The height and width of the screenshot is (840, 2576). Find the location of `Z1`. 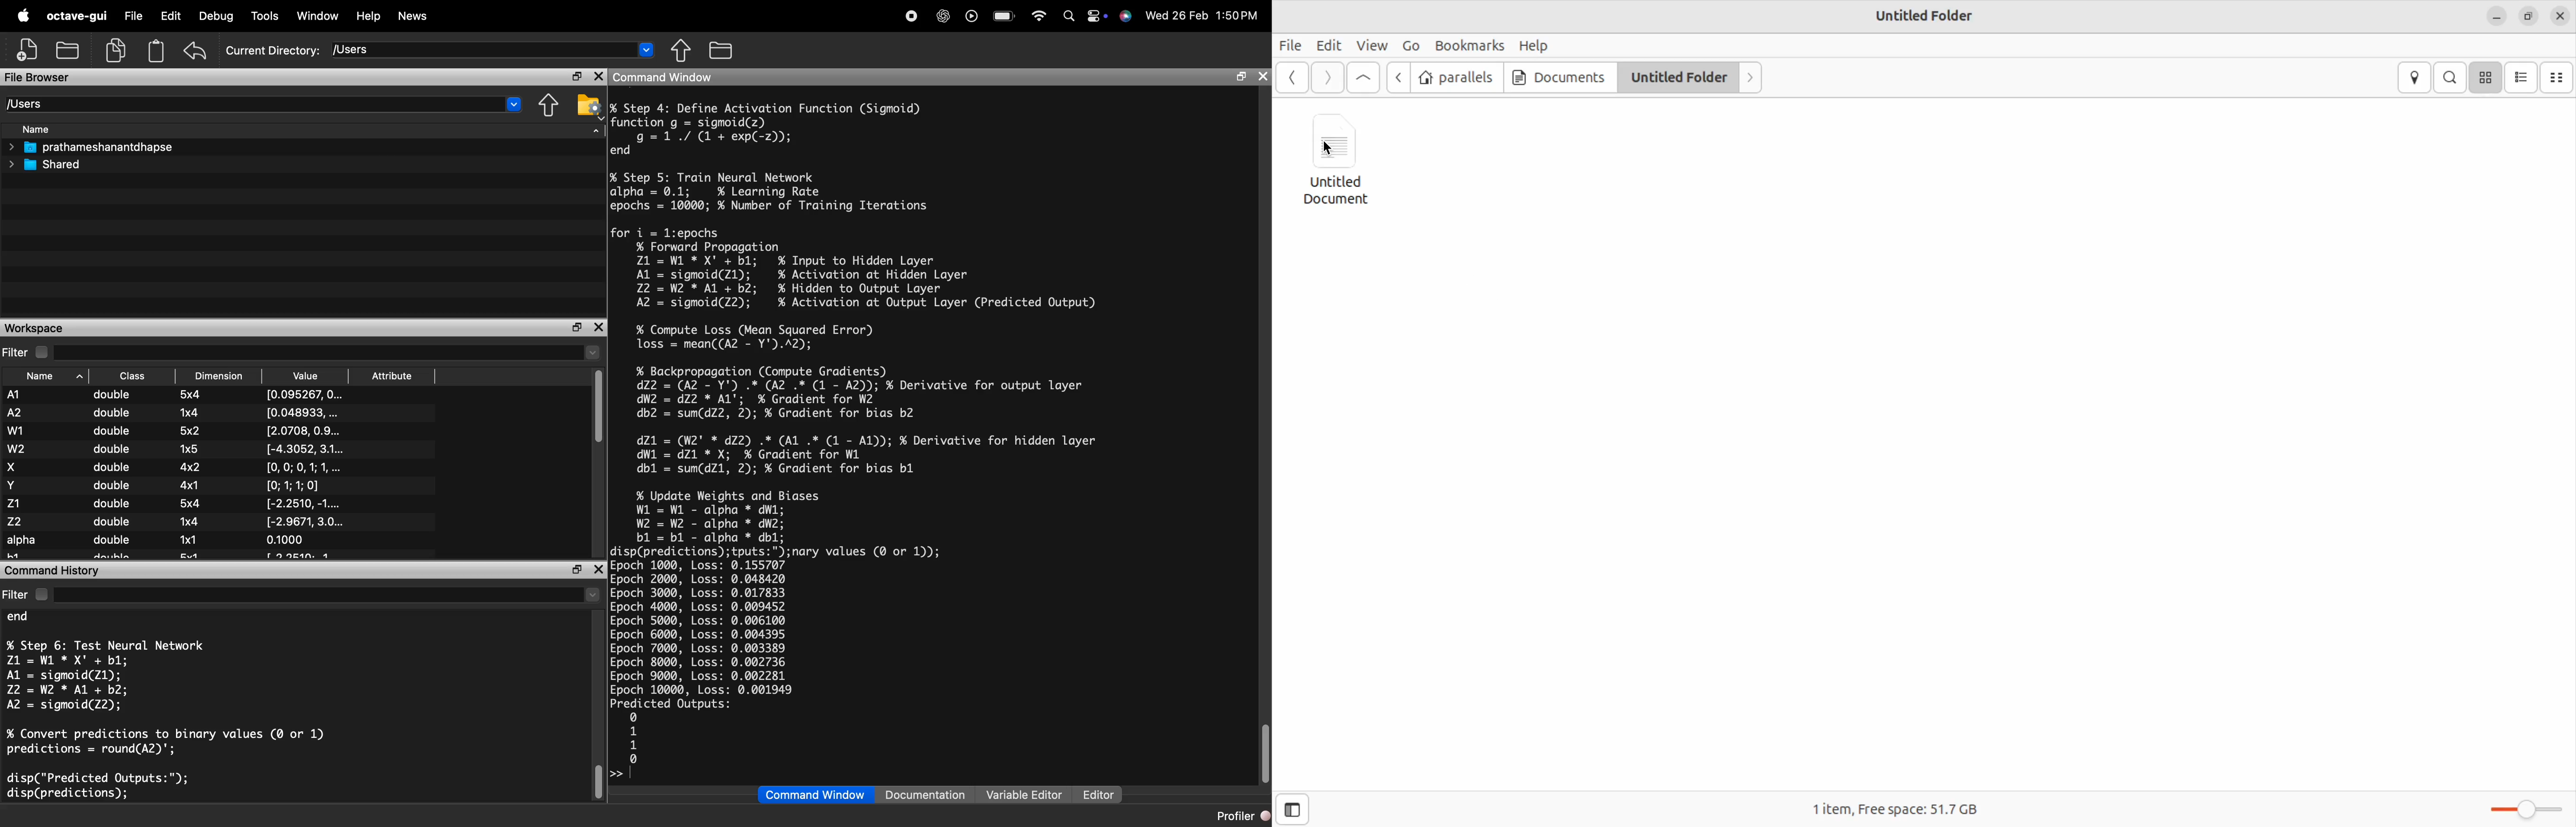

Z1 is located at coordinates (19, 503).